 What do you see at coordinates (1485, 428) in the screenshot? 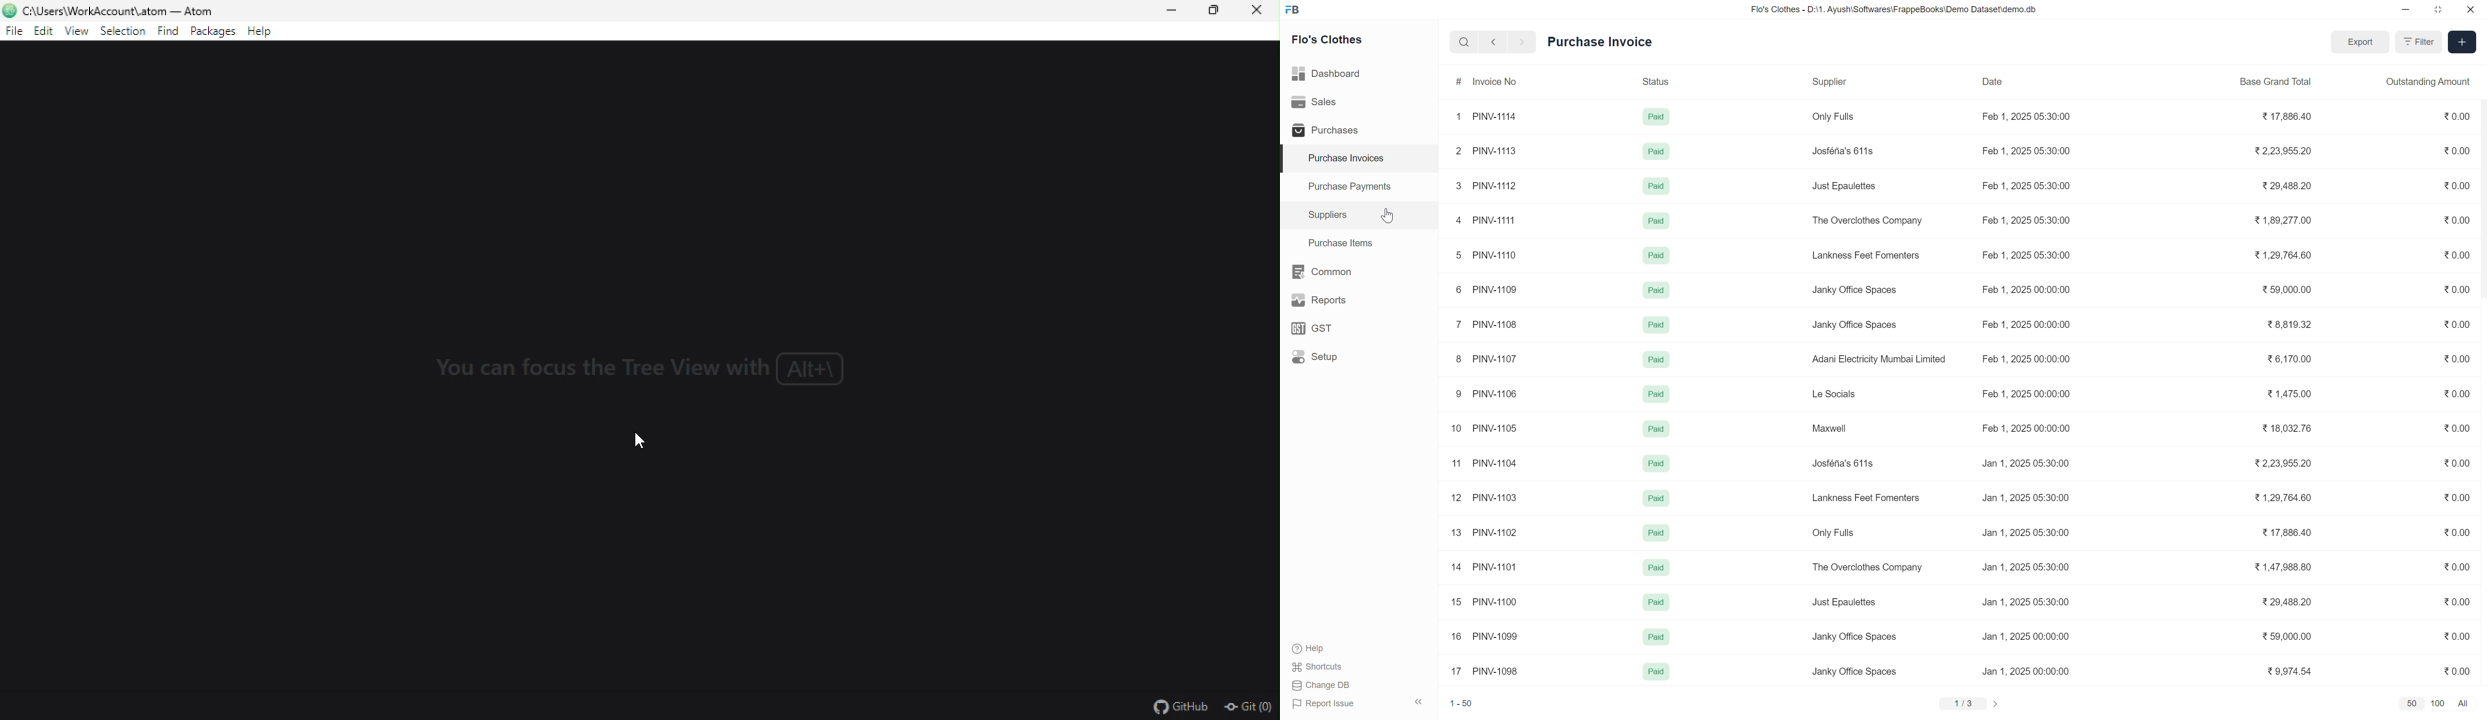
I see `10 PINV-1105` at bounding box center [1485, 428].